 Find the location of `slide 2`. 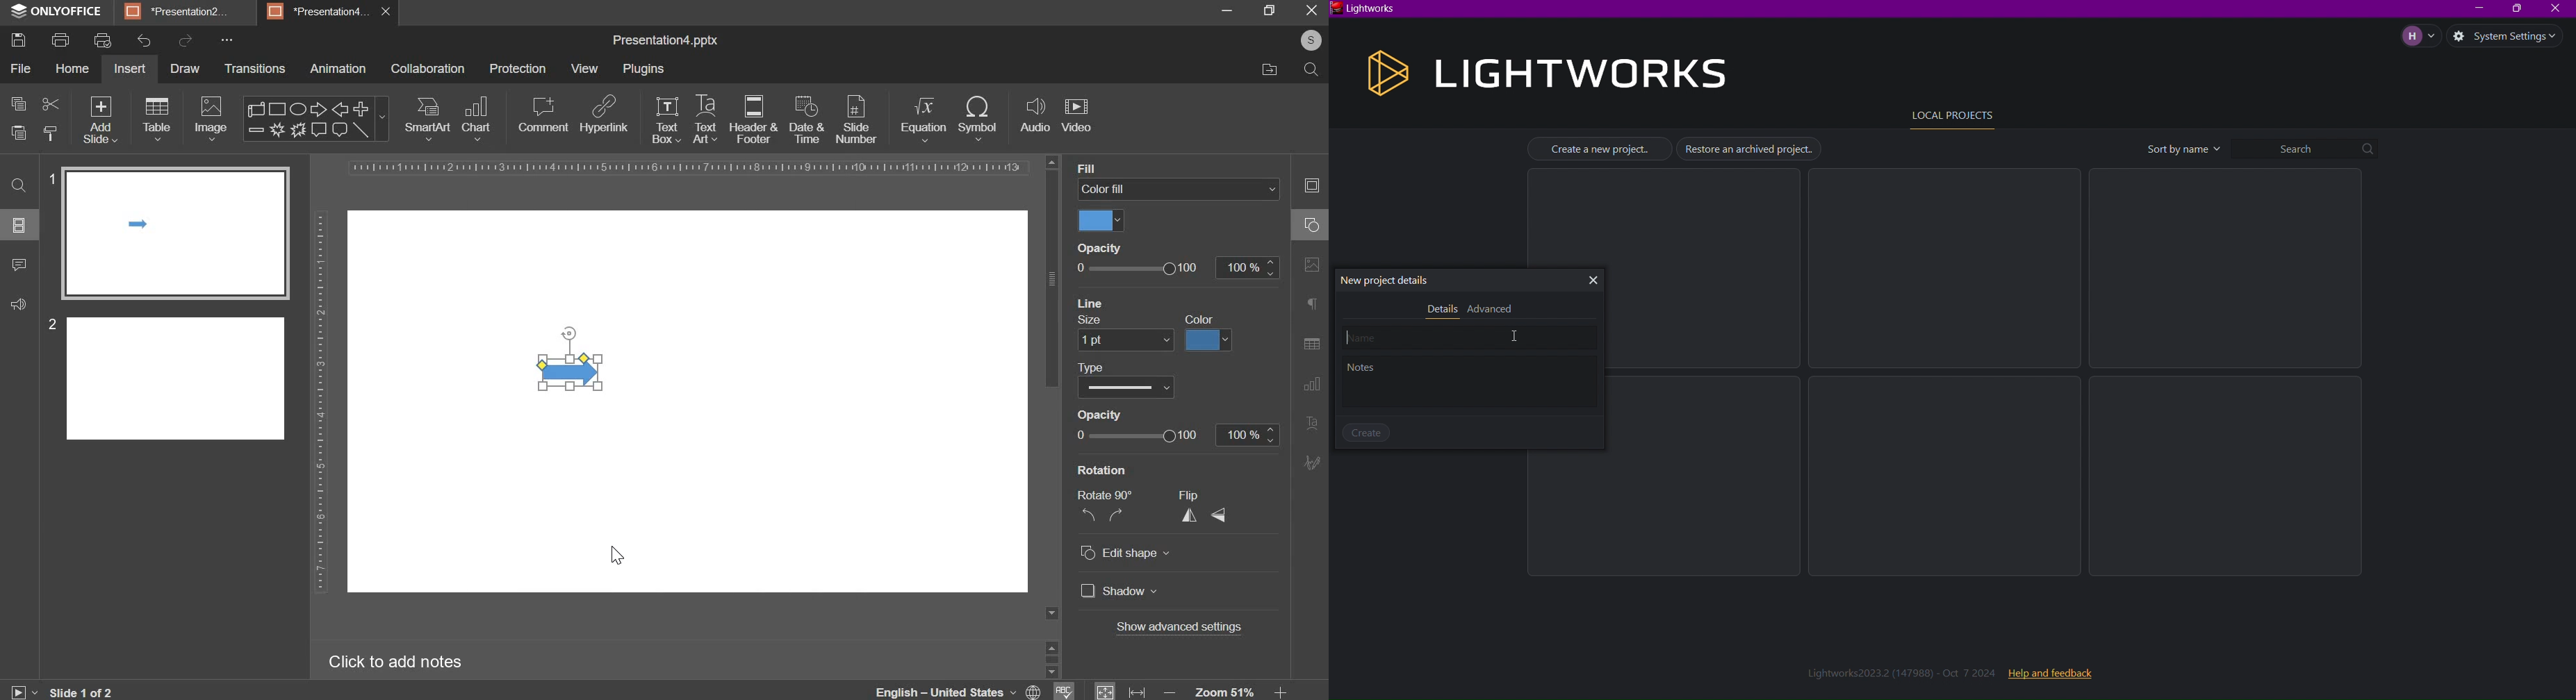

slide 2 is located at coordinates (167, 375).